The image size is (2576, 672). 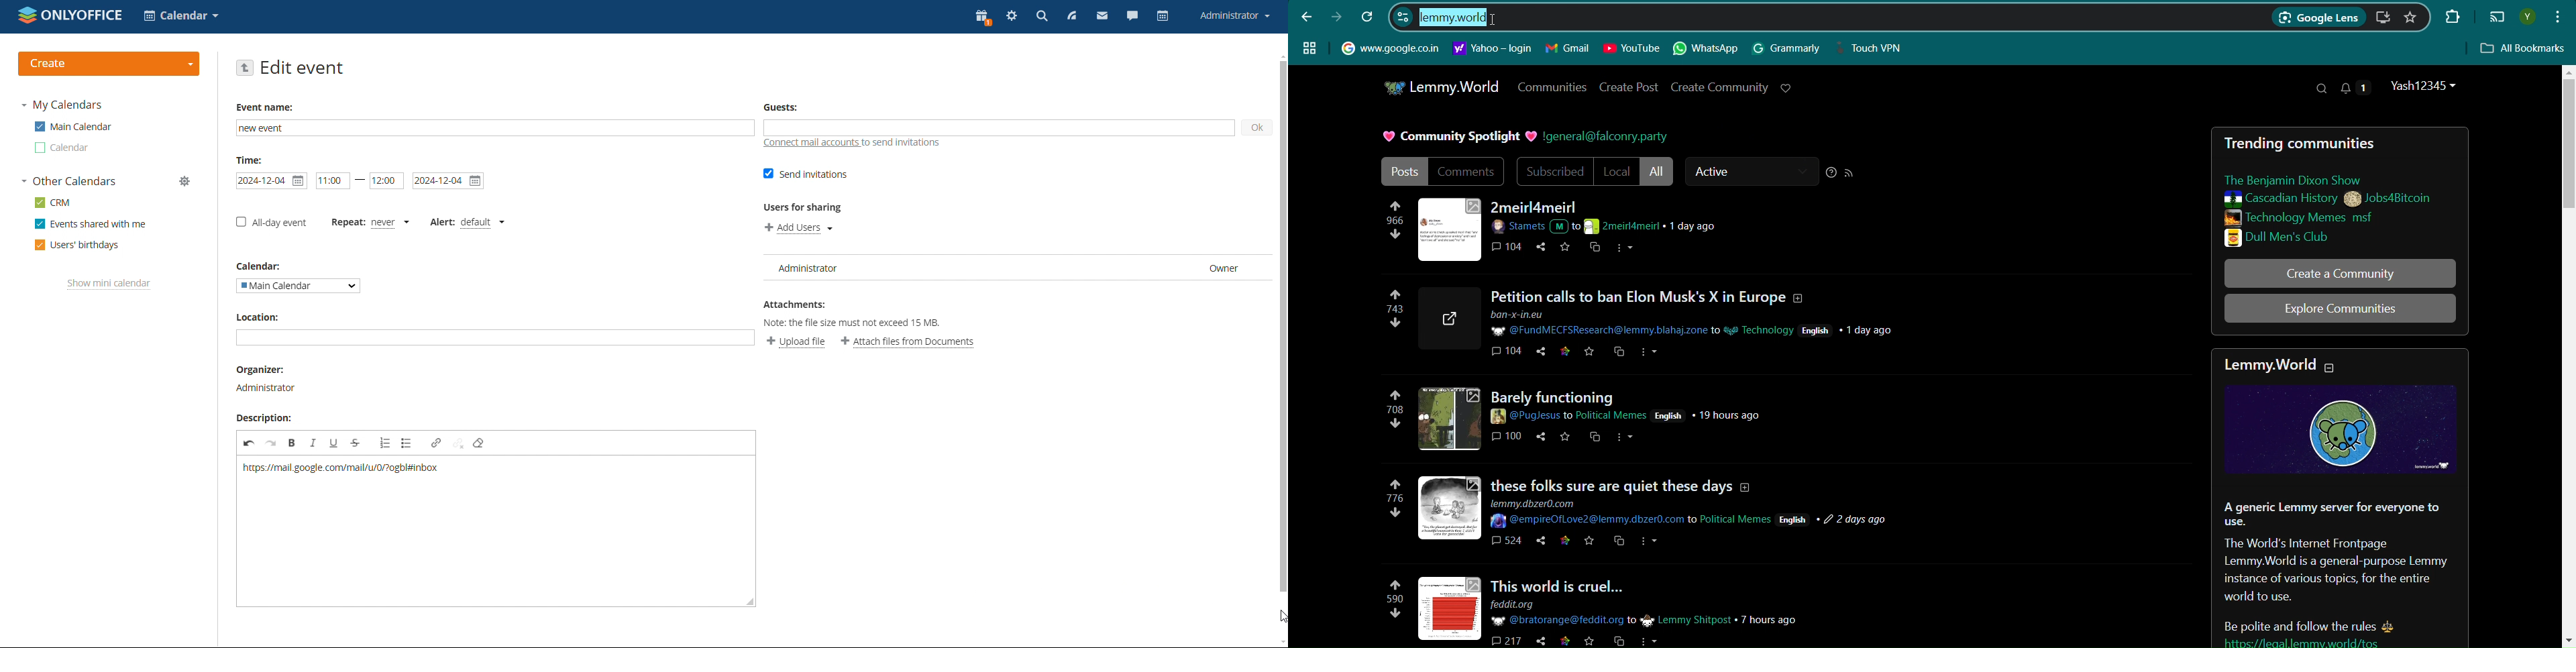 What do you see at coordinates (2524, 49) in the screenshot?
I see `All Bookmarks` at bounding box center [2524, 49].